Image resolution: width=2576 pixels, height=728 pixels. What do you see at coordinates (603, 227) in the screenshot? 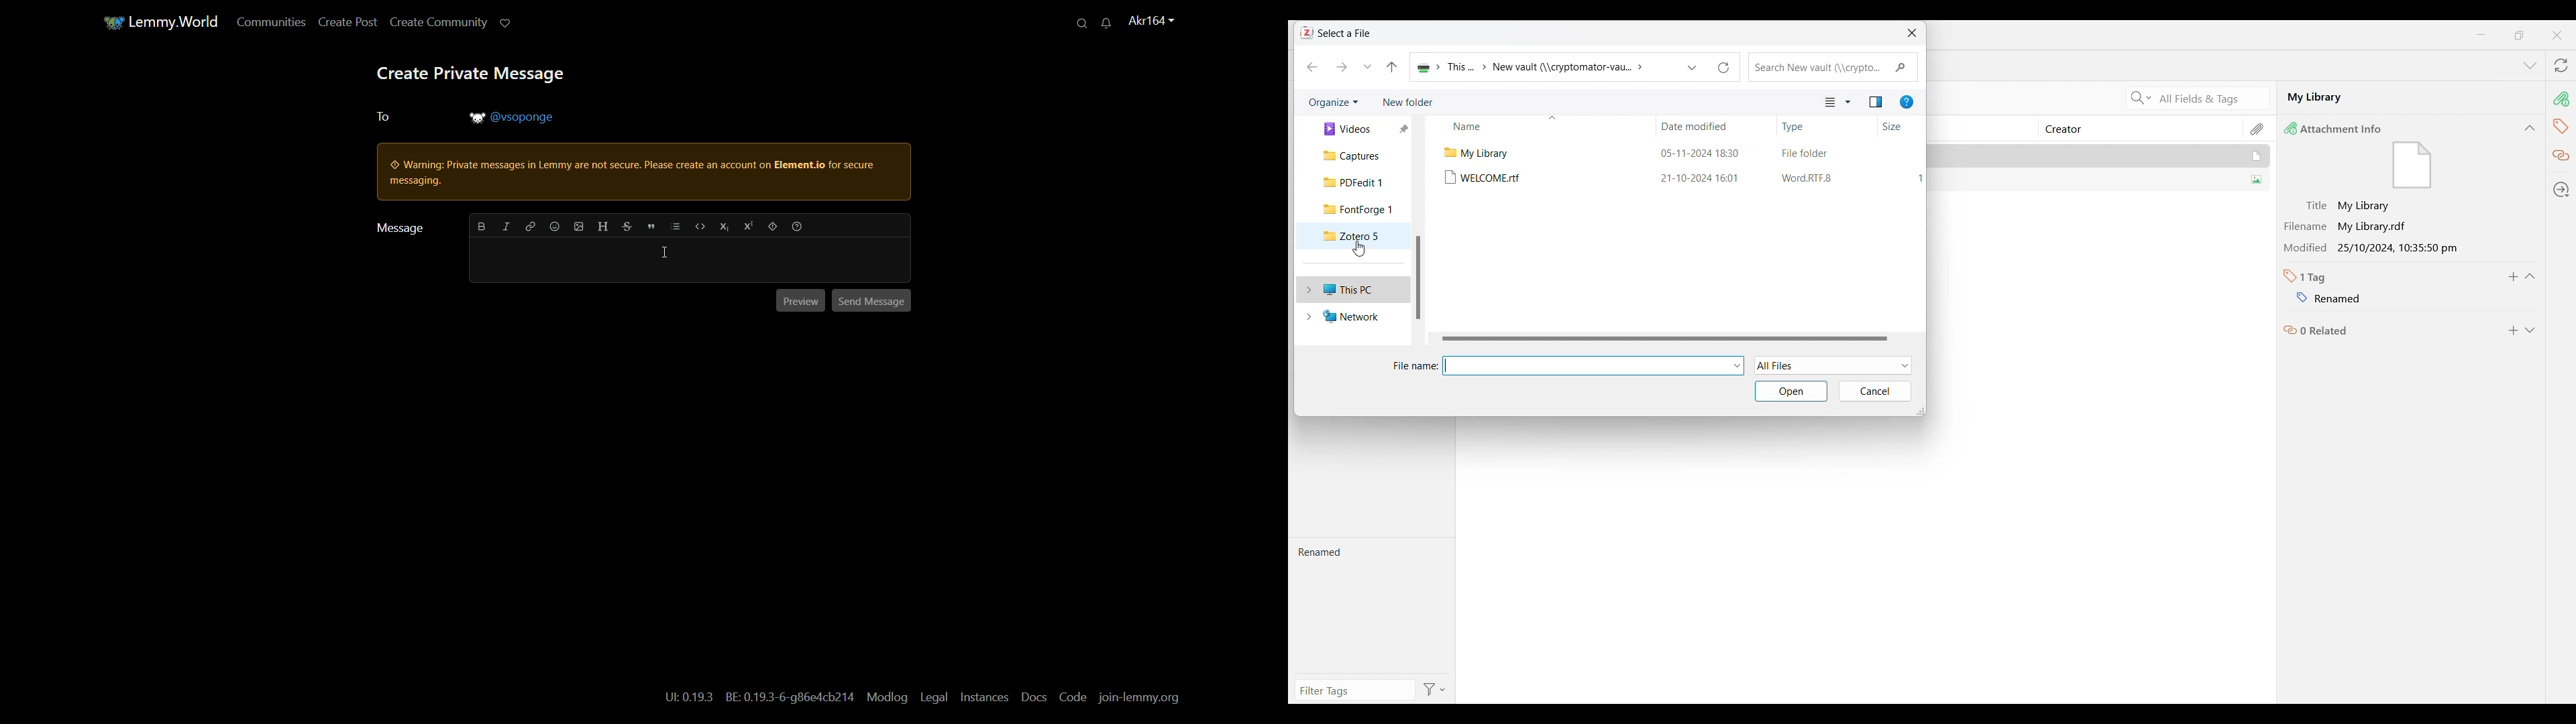
I see `header` at bounding box center [603, 227].